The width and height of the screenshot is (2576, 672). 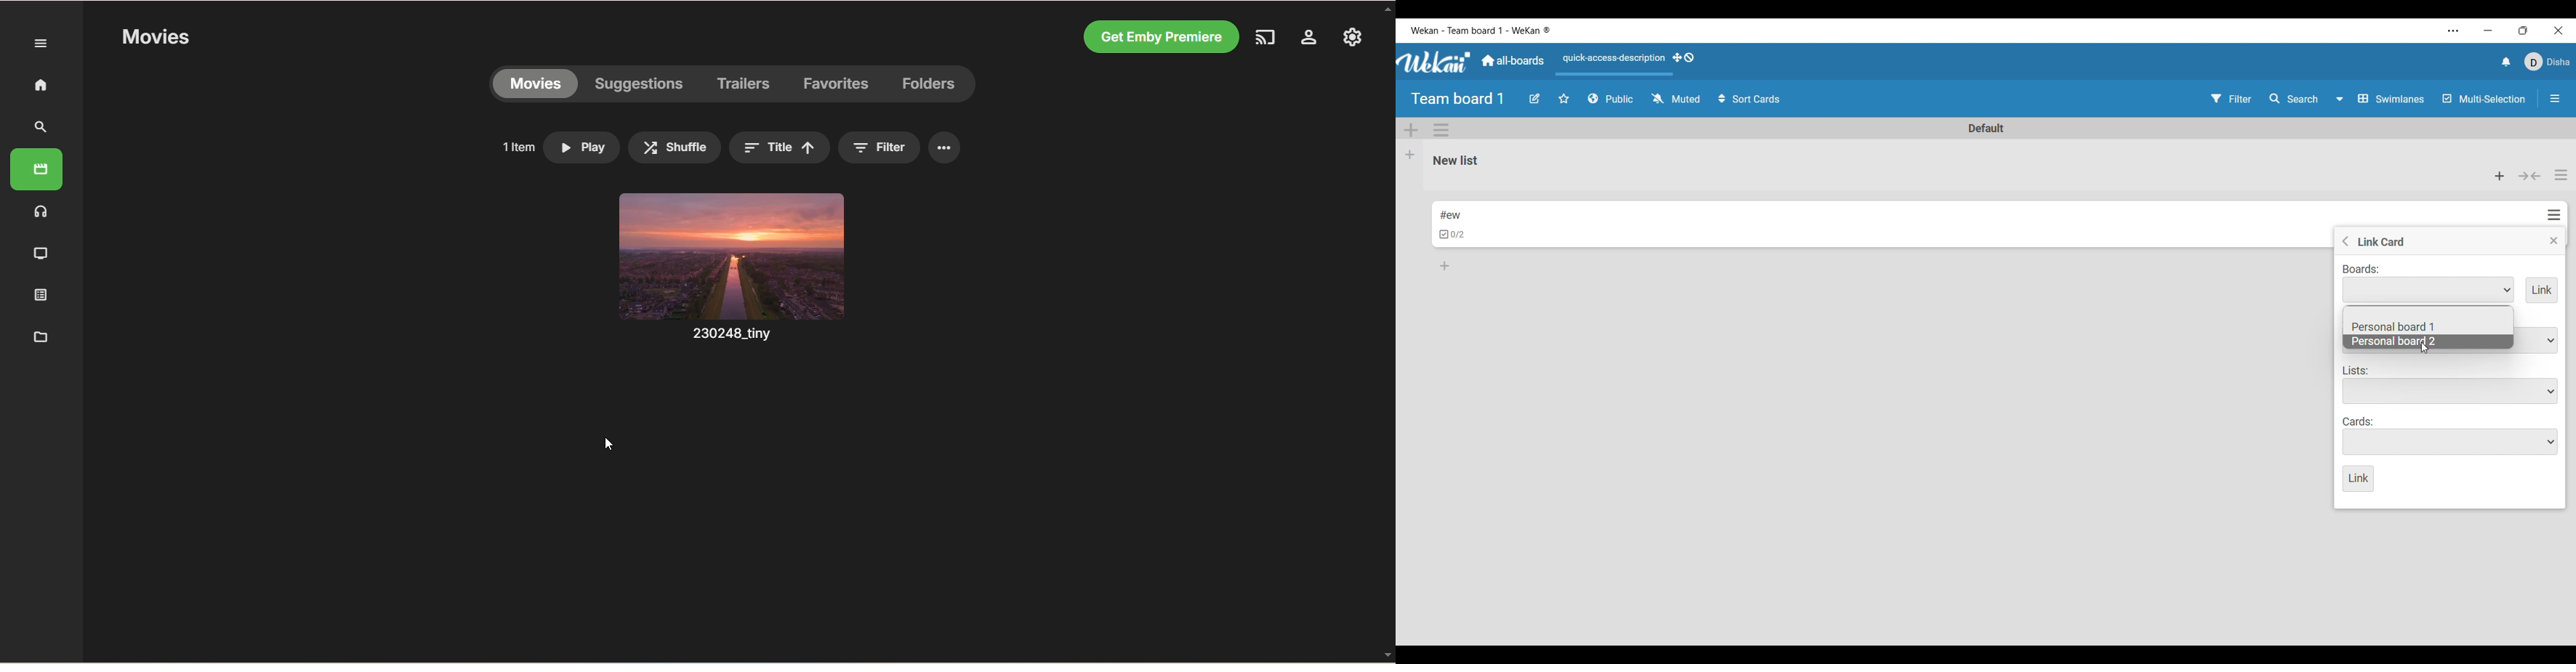 I want to click on Close/Open sidebar, so click(x=2556, y=99).